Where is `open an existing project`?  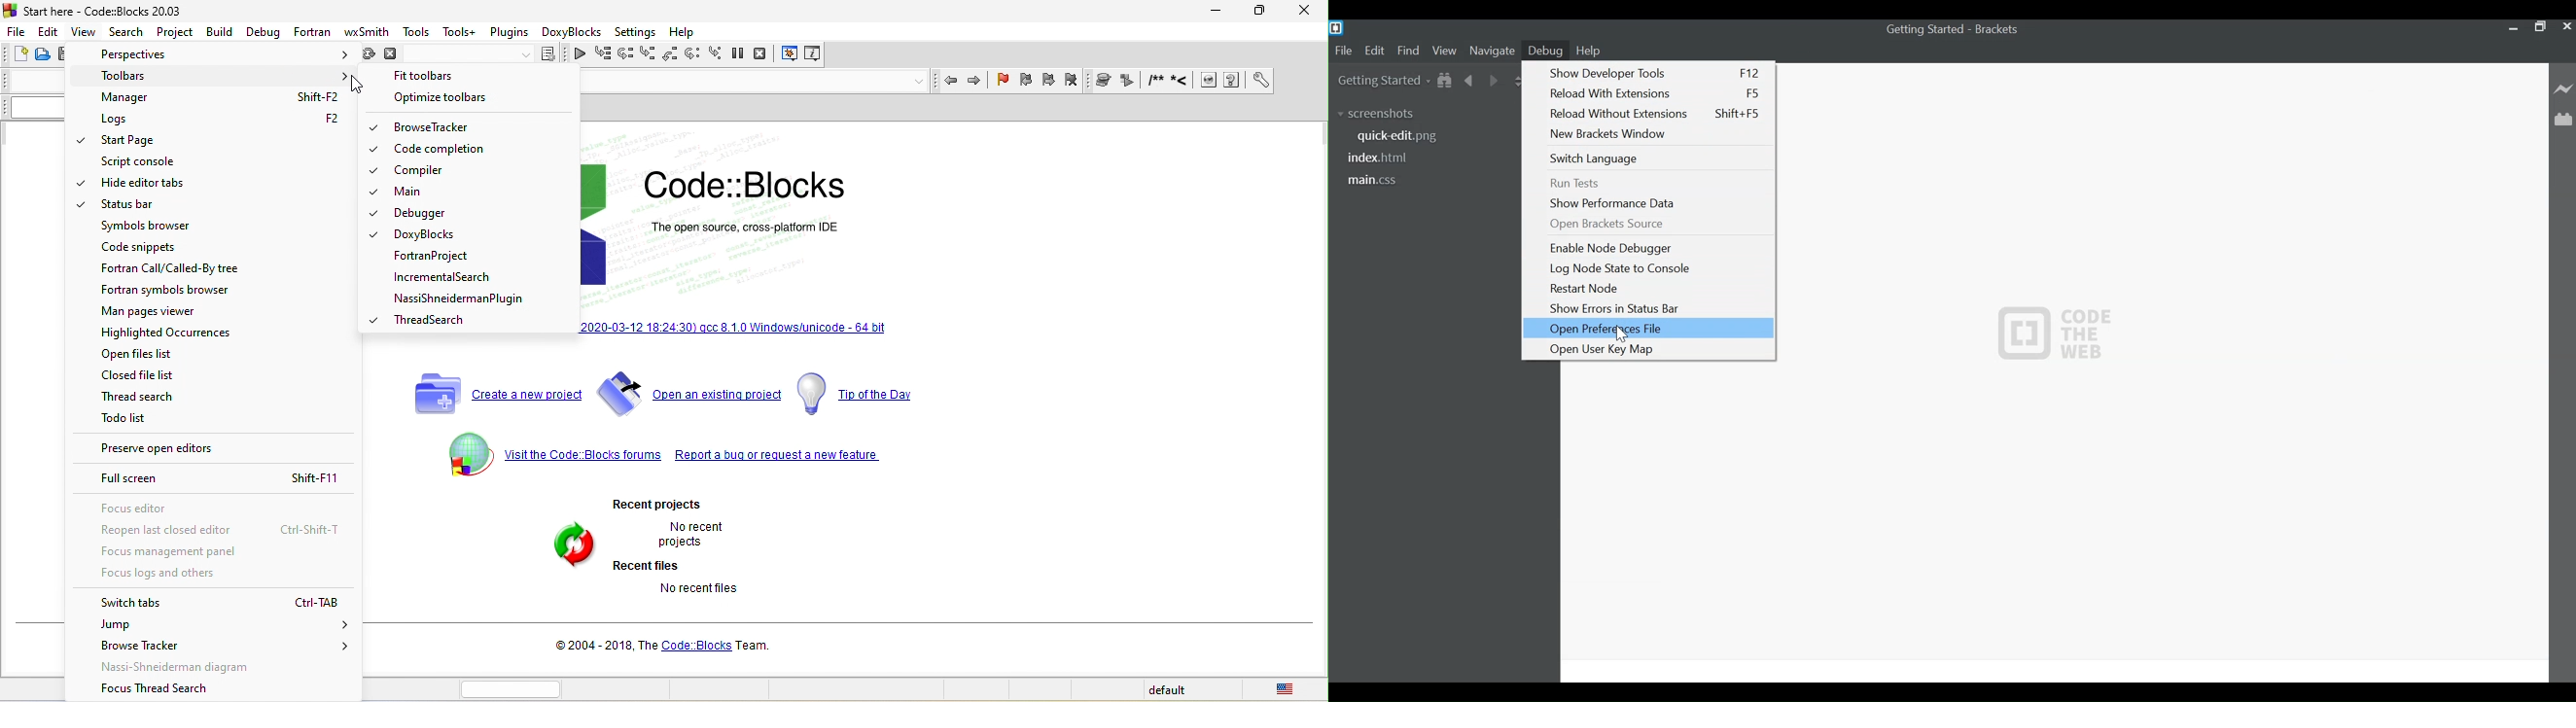 open an existing project is located at coordinates (691, 393).